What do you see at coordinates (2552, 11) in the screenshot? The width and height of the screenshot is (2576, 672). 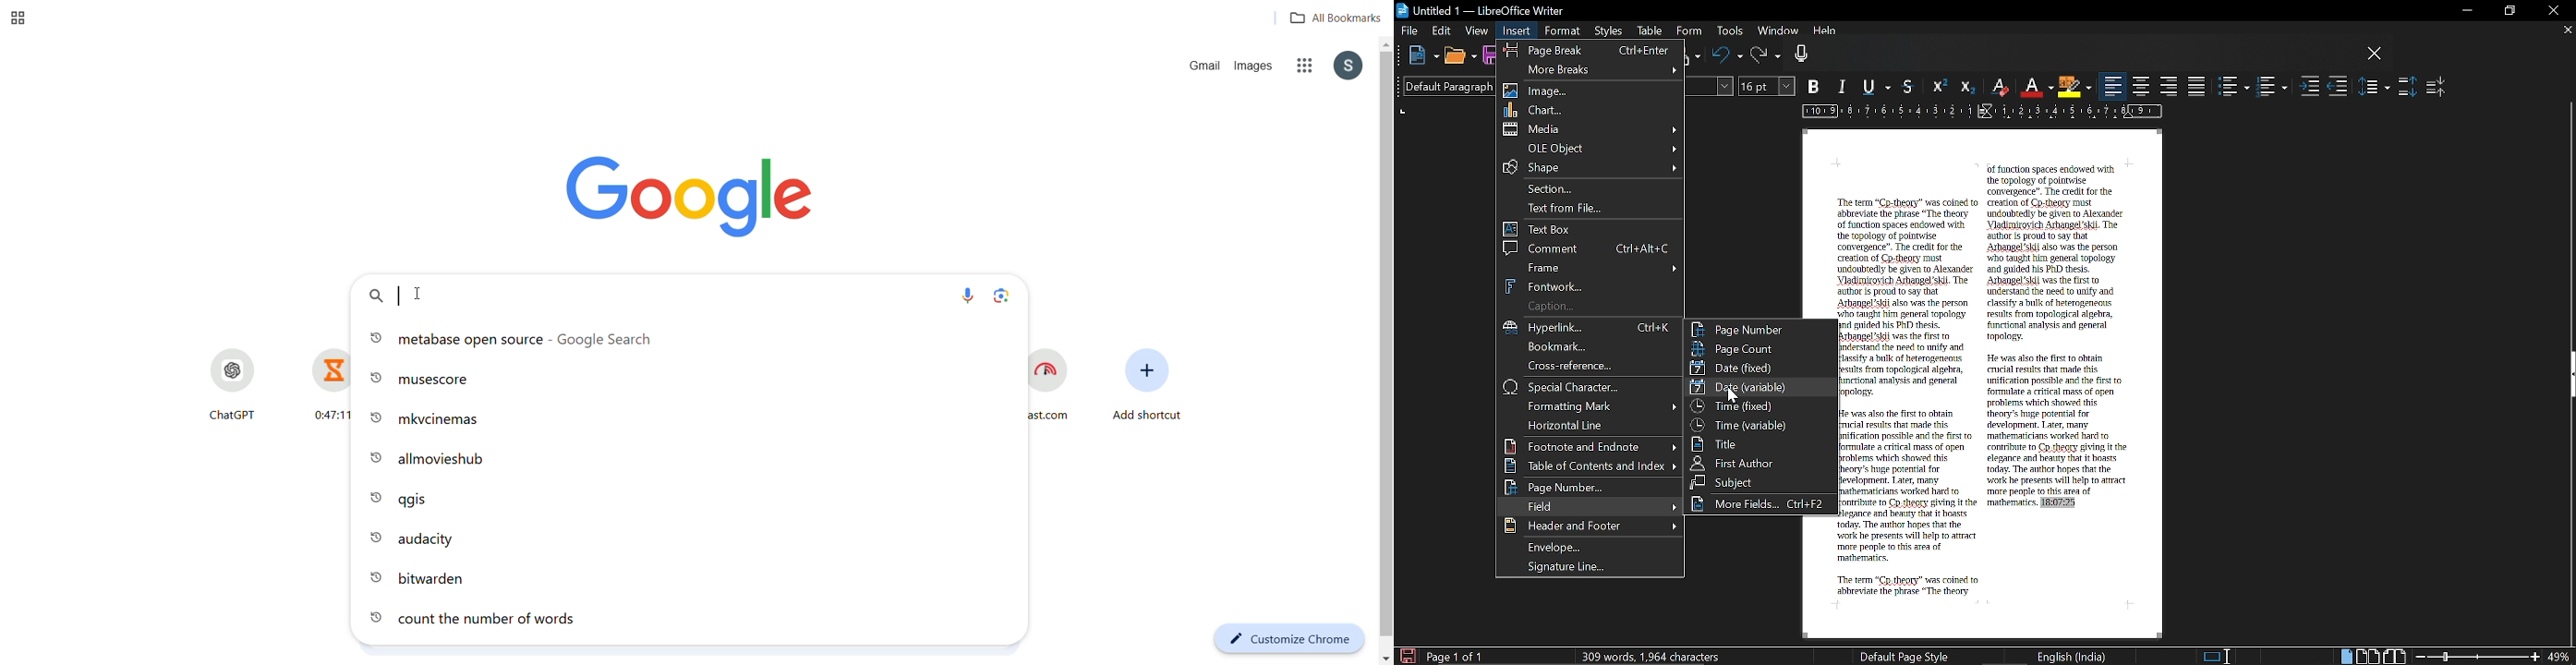 I see `Close` at bounding box center [2552, 11].